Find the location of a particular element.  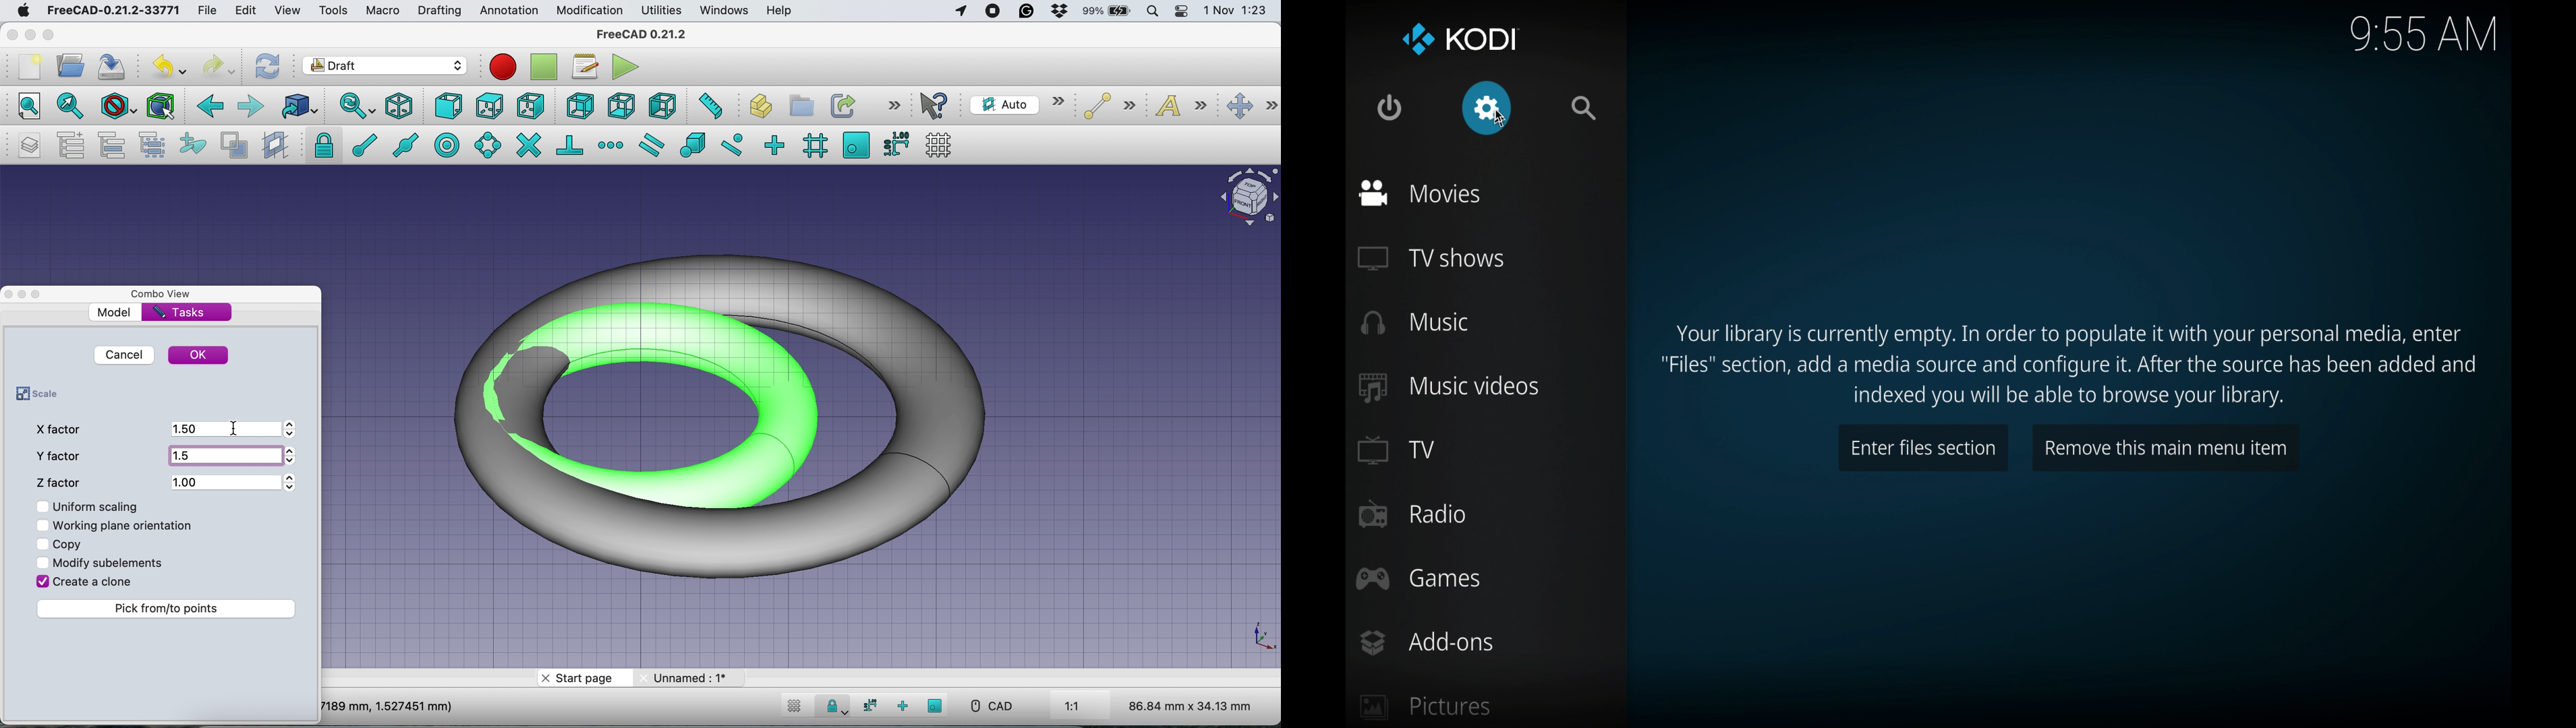

screen recorder is located at coordinates (993, 13).